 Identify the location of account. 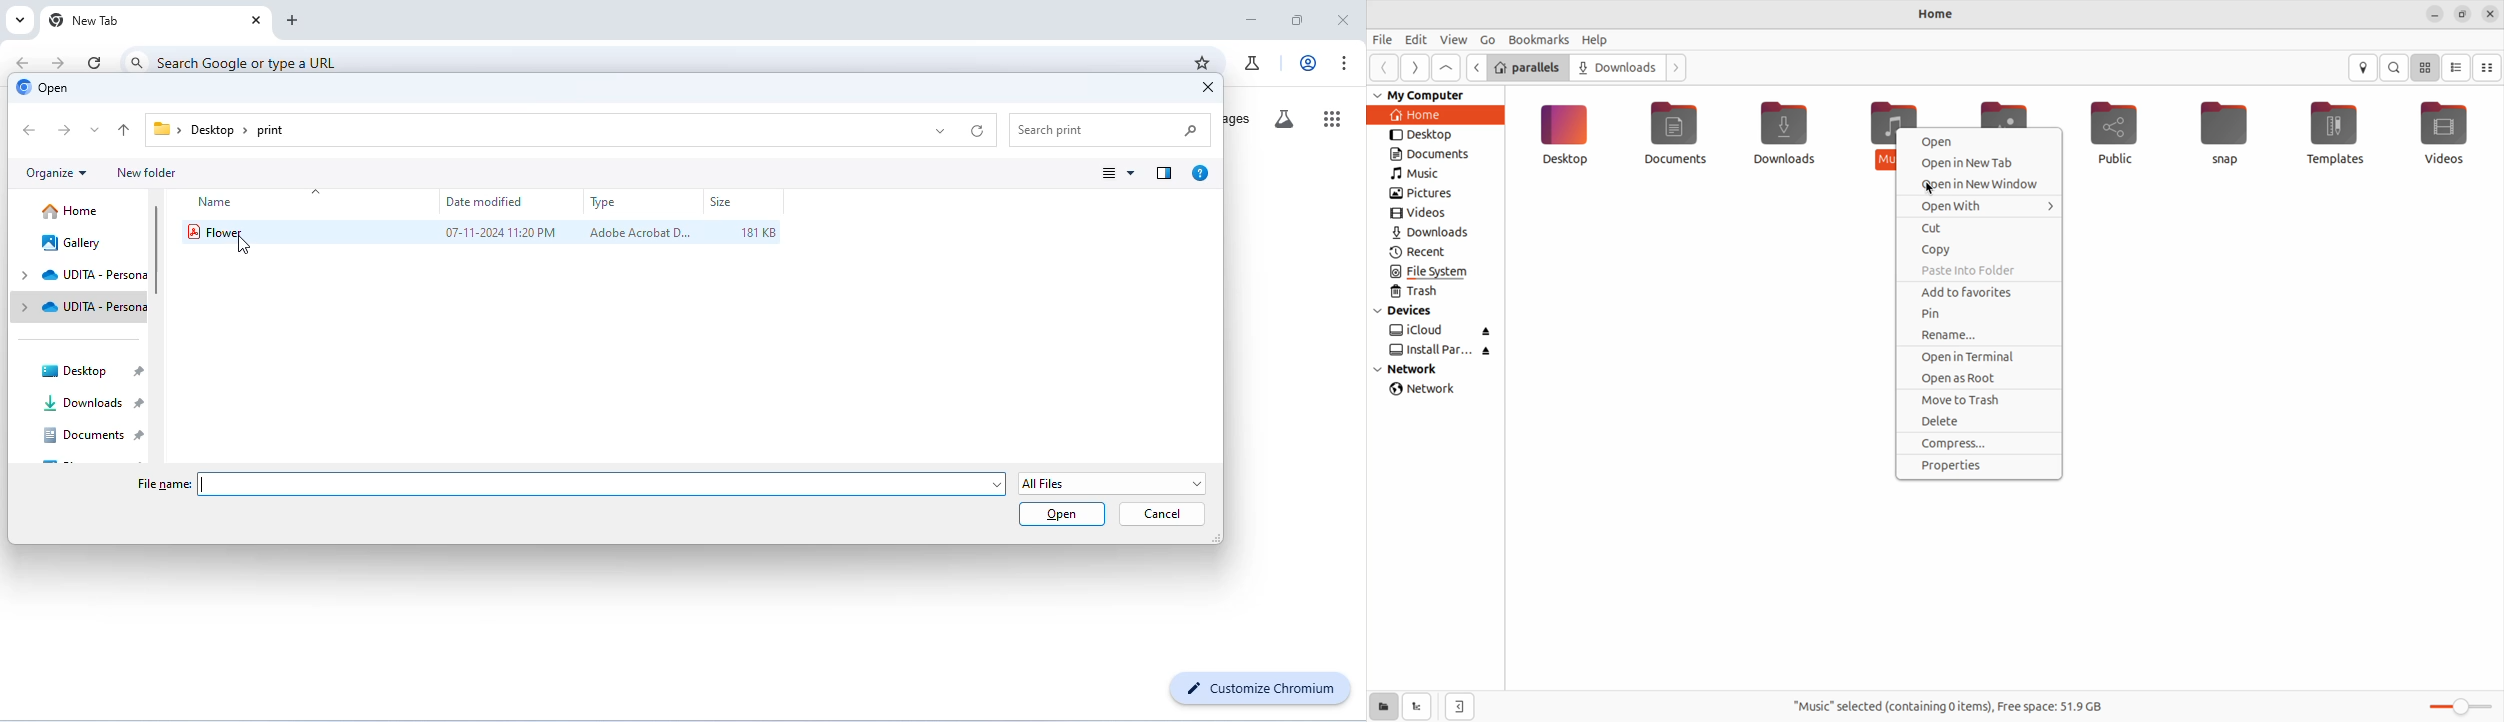
(1307, 63).